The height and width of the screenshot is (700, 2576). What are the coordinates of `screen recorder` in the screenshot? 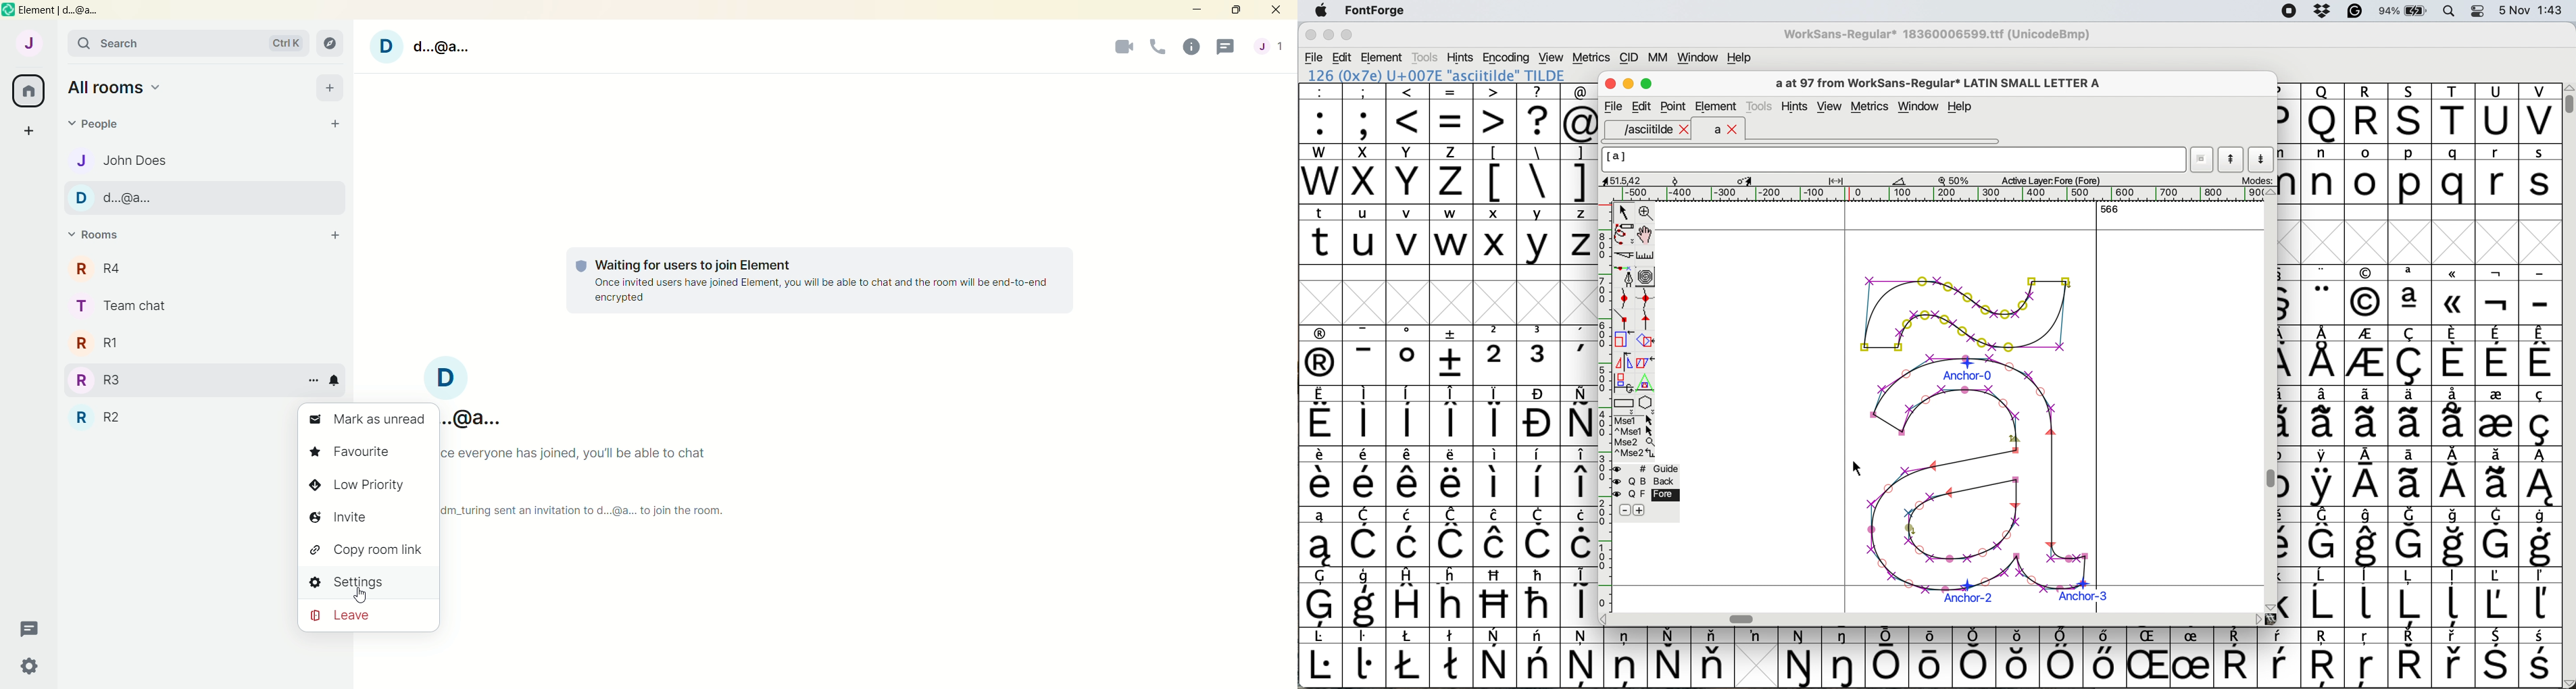 It's located at (2288, 12).